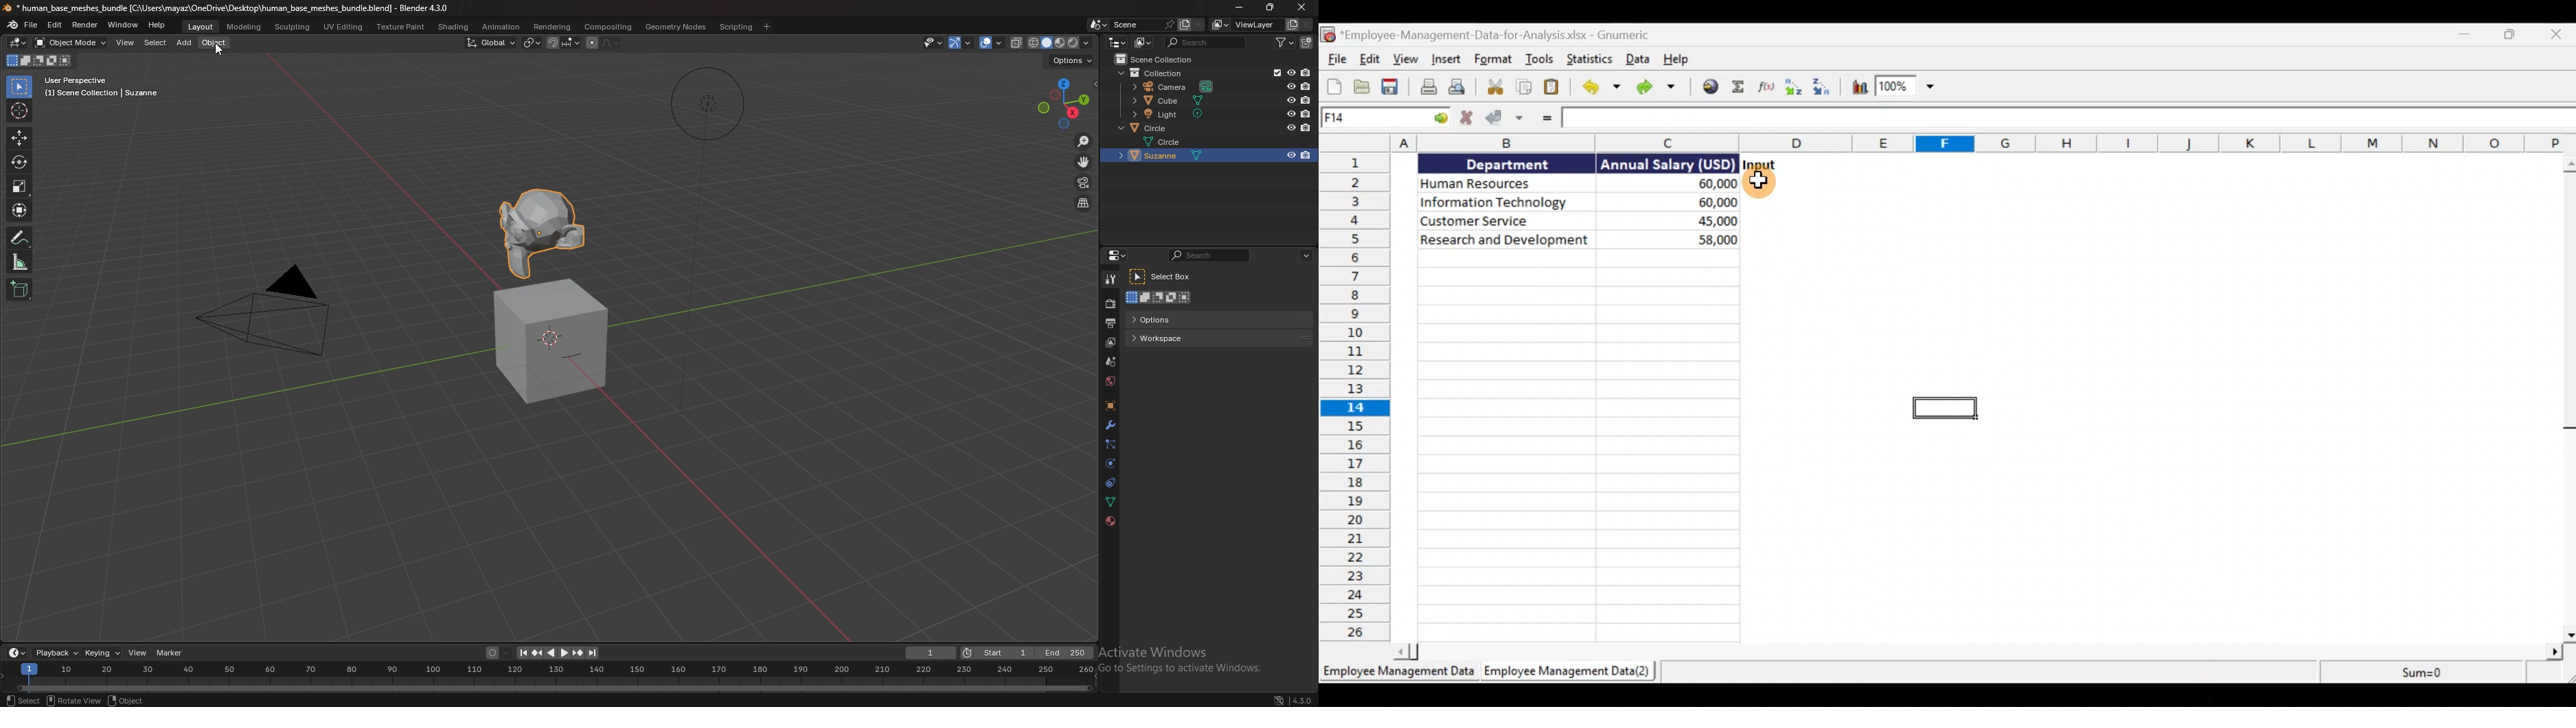  What do you see at coordinates (138, 653) in the screenshot?
I see `view` at bounding box center [138, 653].